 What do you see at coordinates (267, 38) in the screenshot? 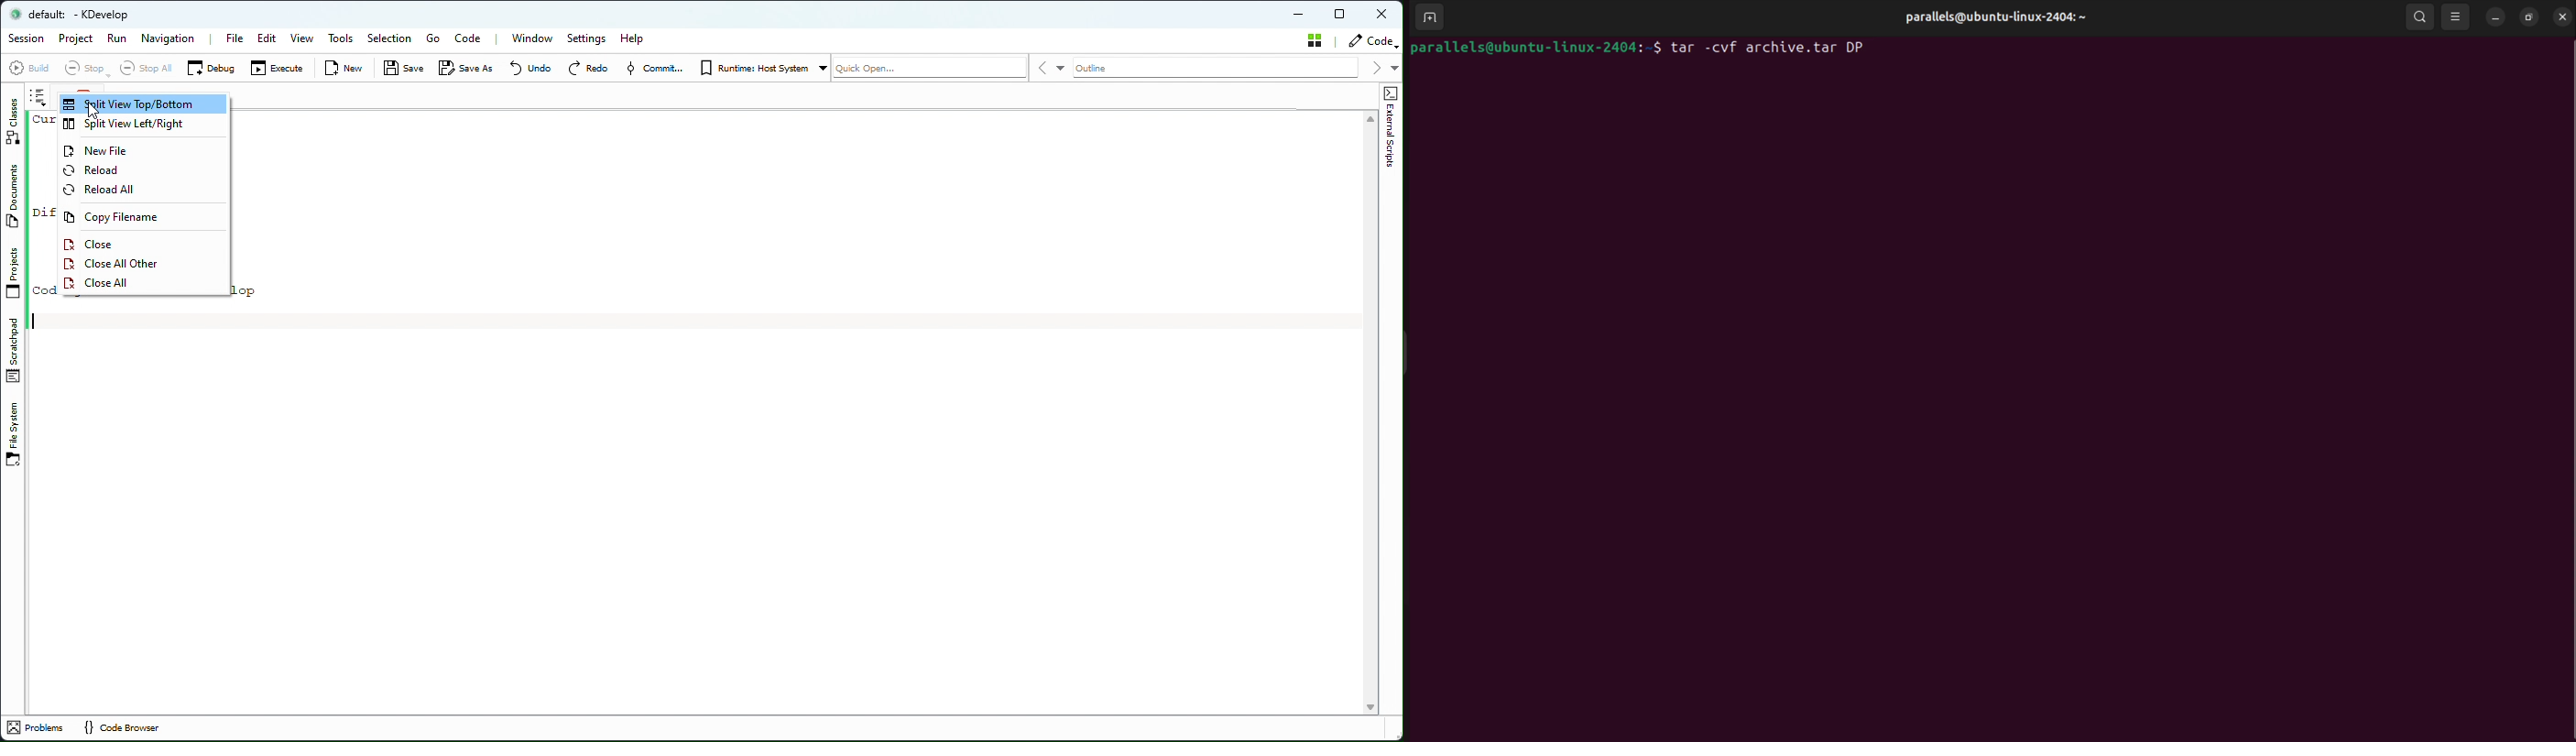
I see `Edit` at bounding box center [267, 38].